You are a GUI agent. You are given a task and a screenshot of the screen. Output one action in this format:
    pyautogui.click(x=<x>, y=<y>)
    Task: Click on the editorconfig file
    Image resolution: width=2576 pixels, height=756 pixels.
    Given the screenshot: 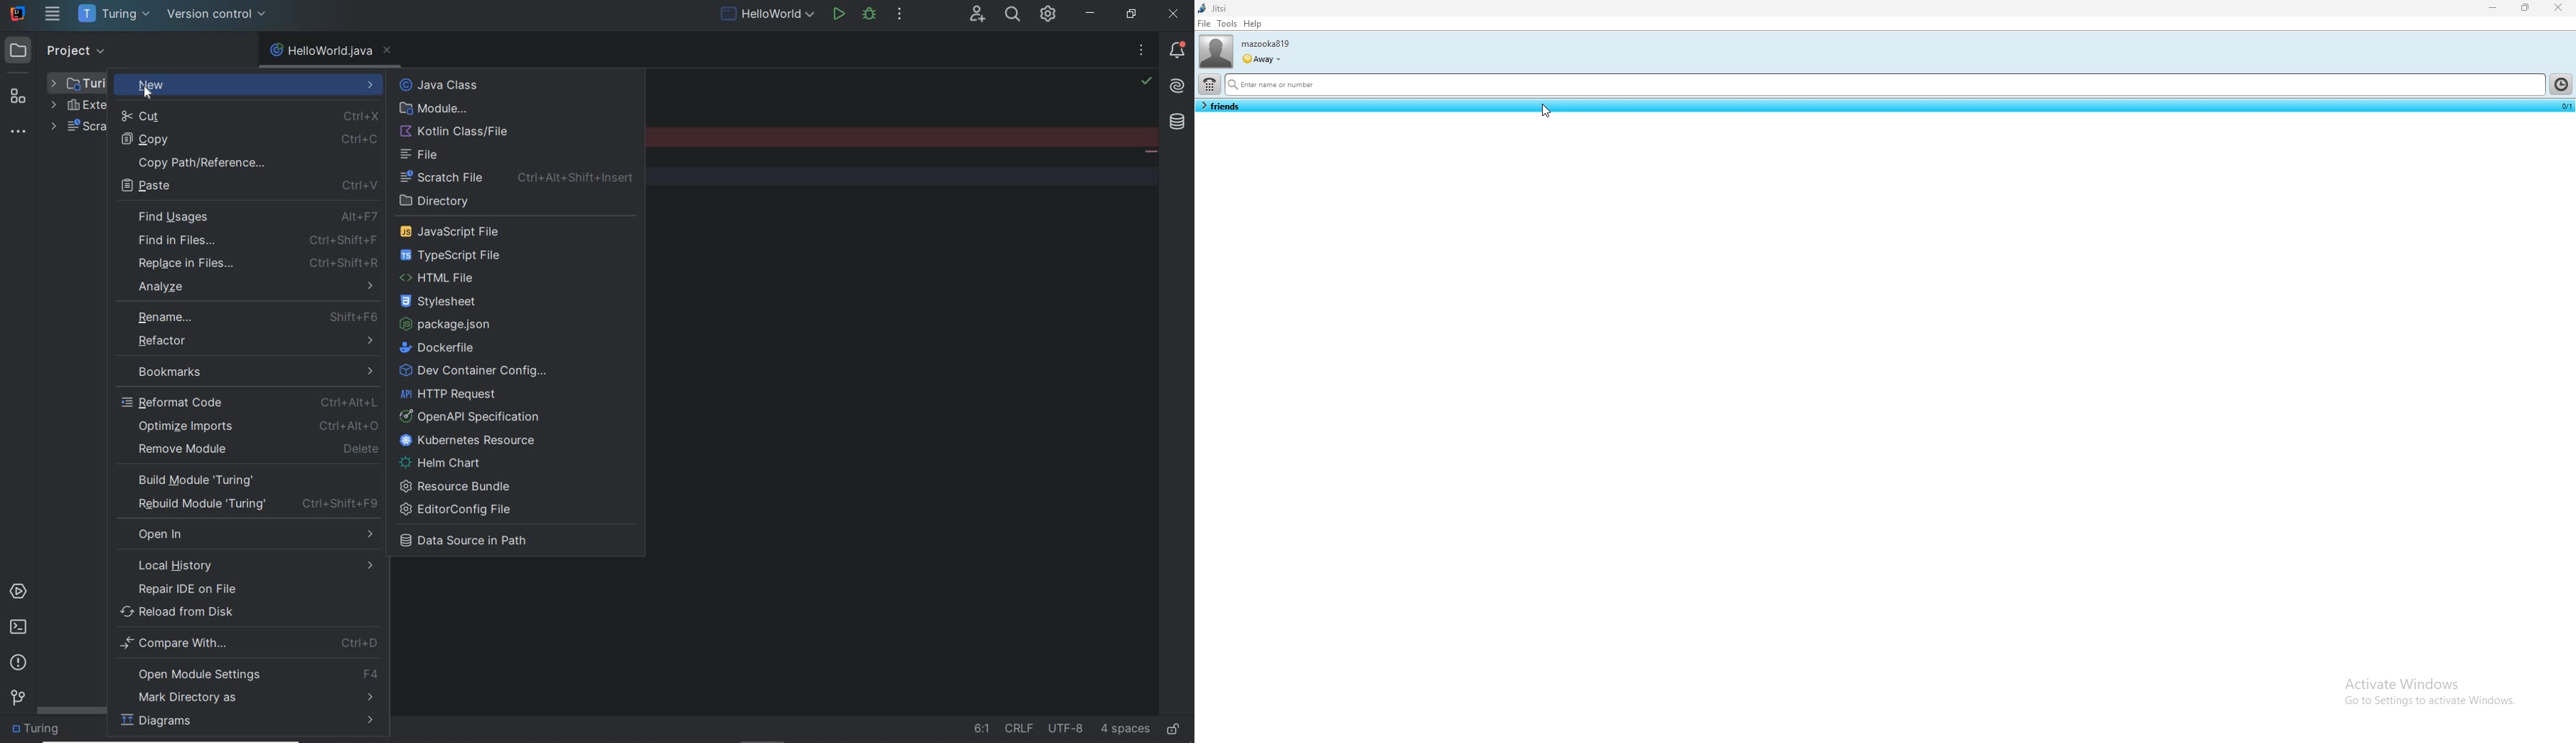 What is the action you would take?
    pyautogui.click(x=460, y=510)
    